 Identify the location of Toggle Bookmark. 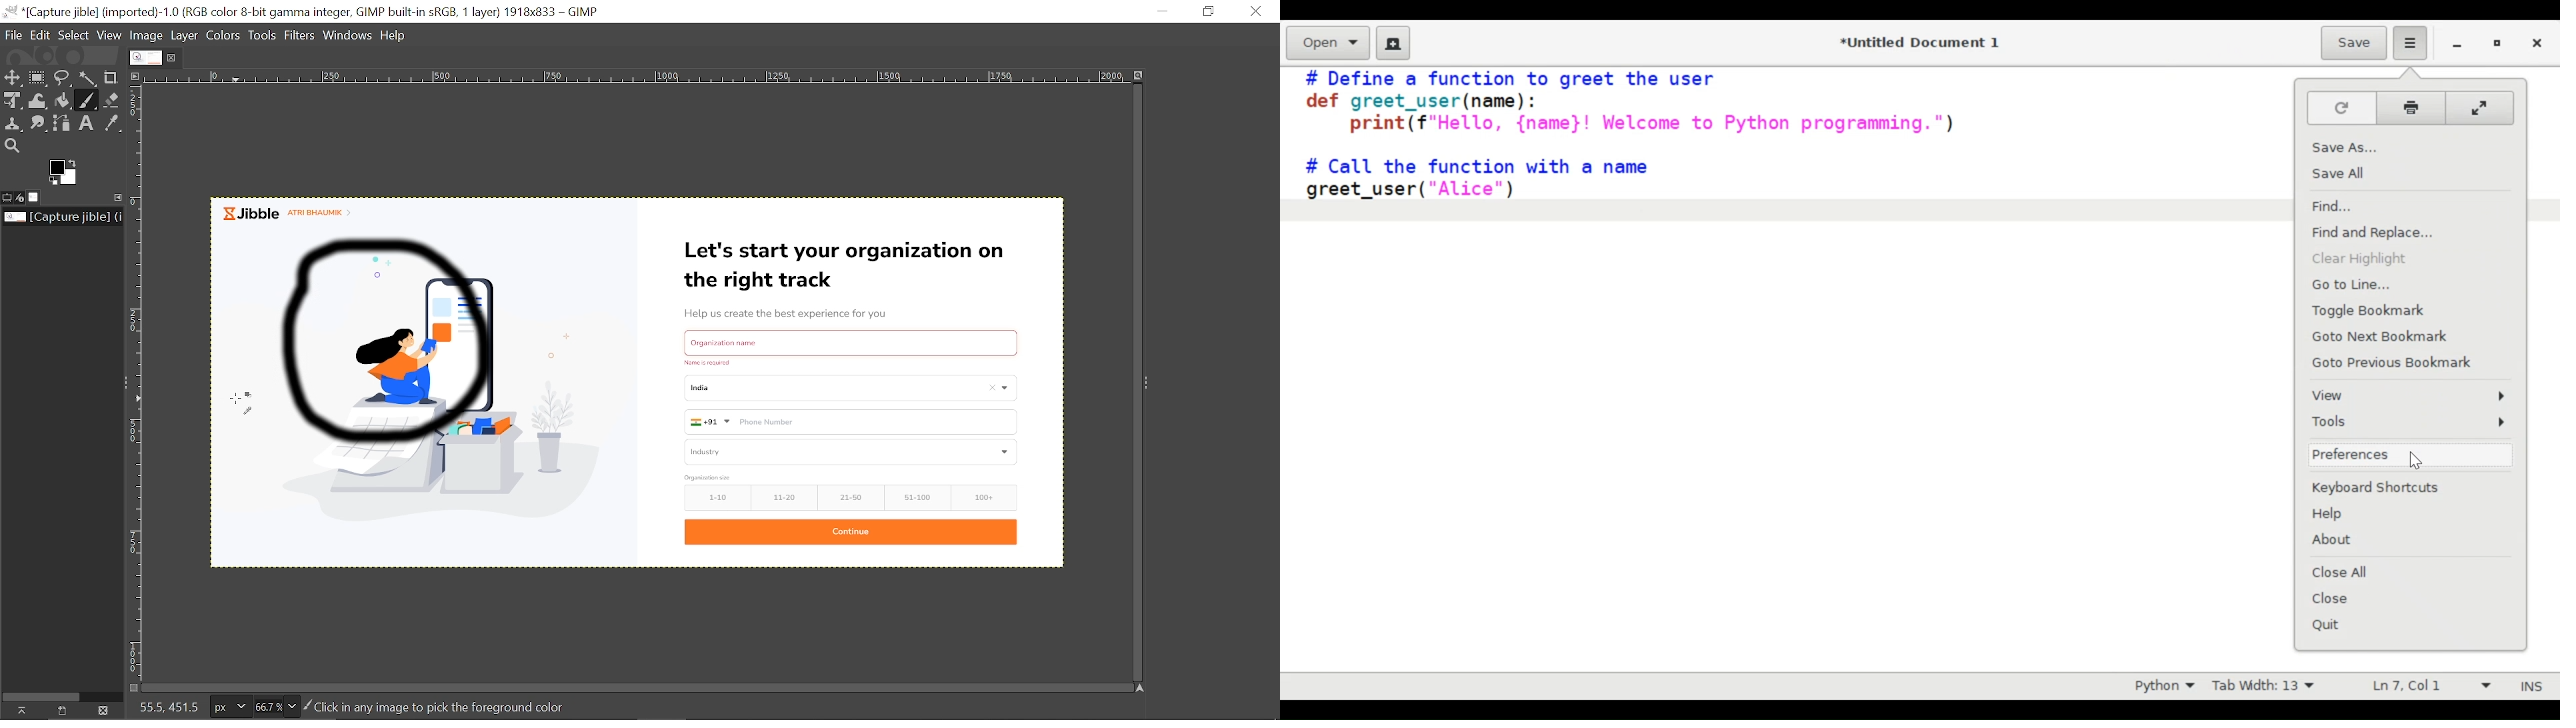
(2401, 311).